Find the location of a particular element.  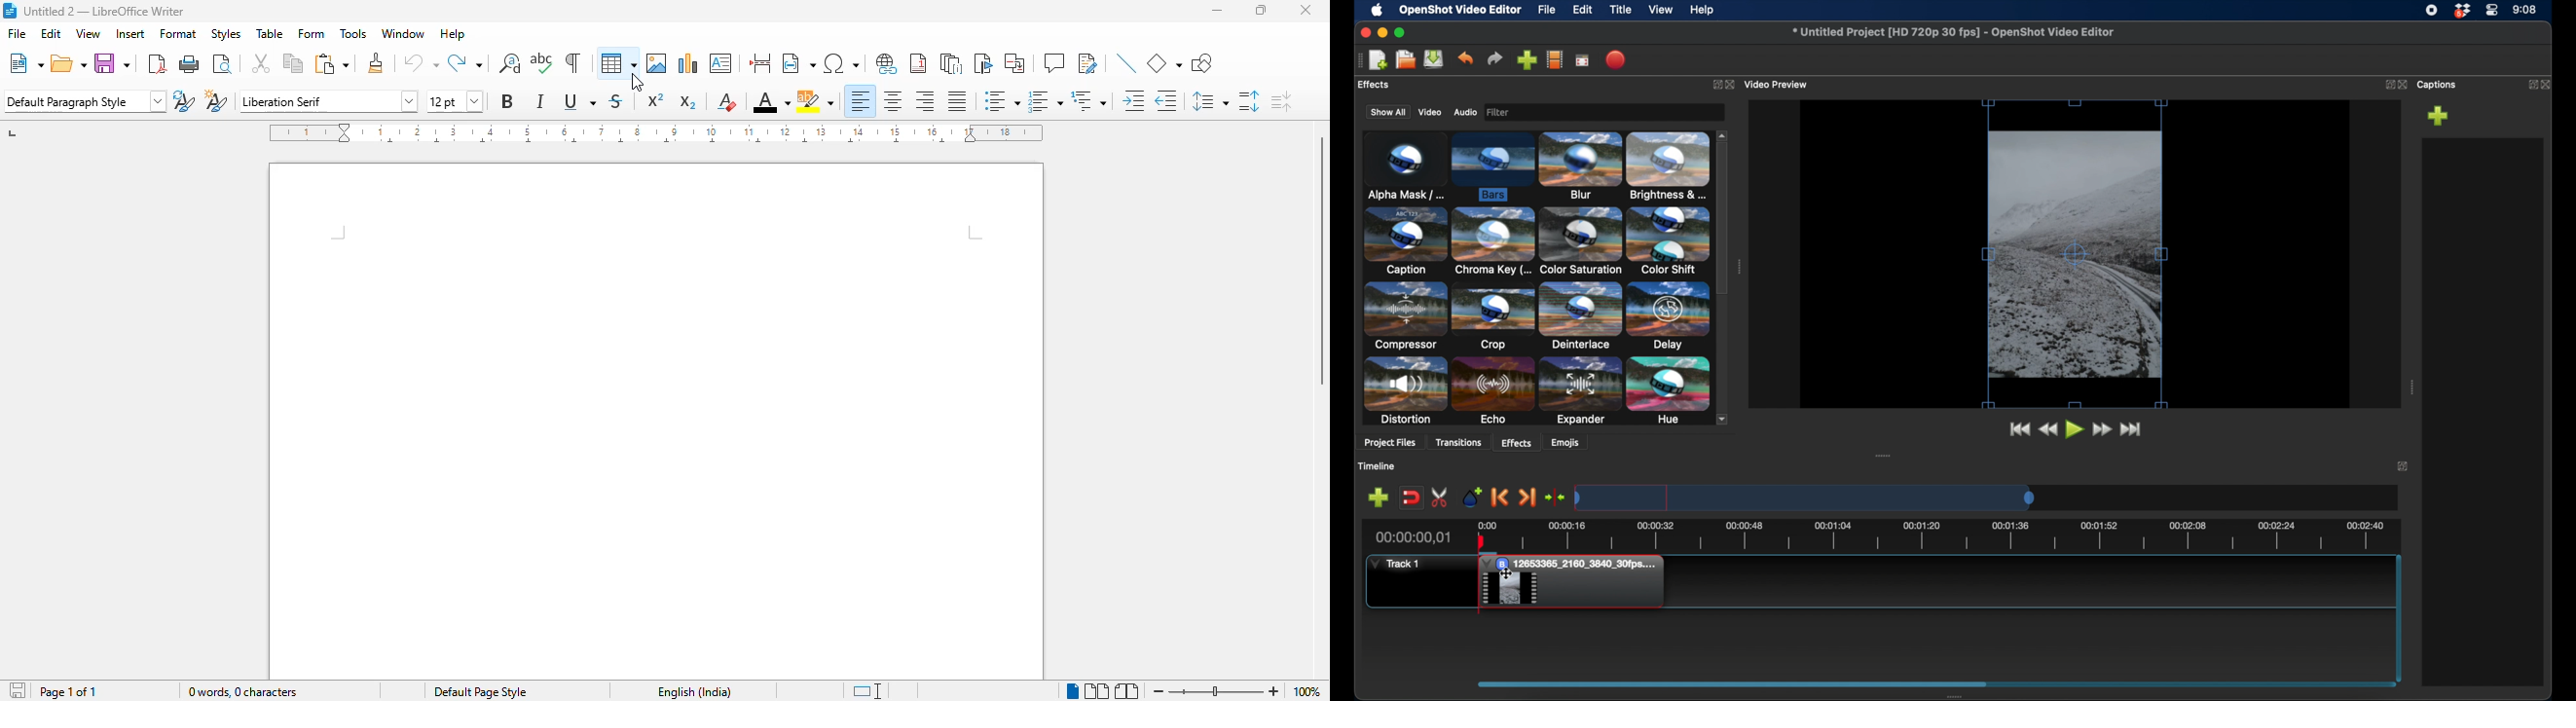

spelling is located at coordinates (542, 62).